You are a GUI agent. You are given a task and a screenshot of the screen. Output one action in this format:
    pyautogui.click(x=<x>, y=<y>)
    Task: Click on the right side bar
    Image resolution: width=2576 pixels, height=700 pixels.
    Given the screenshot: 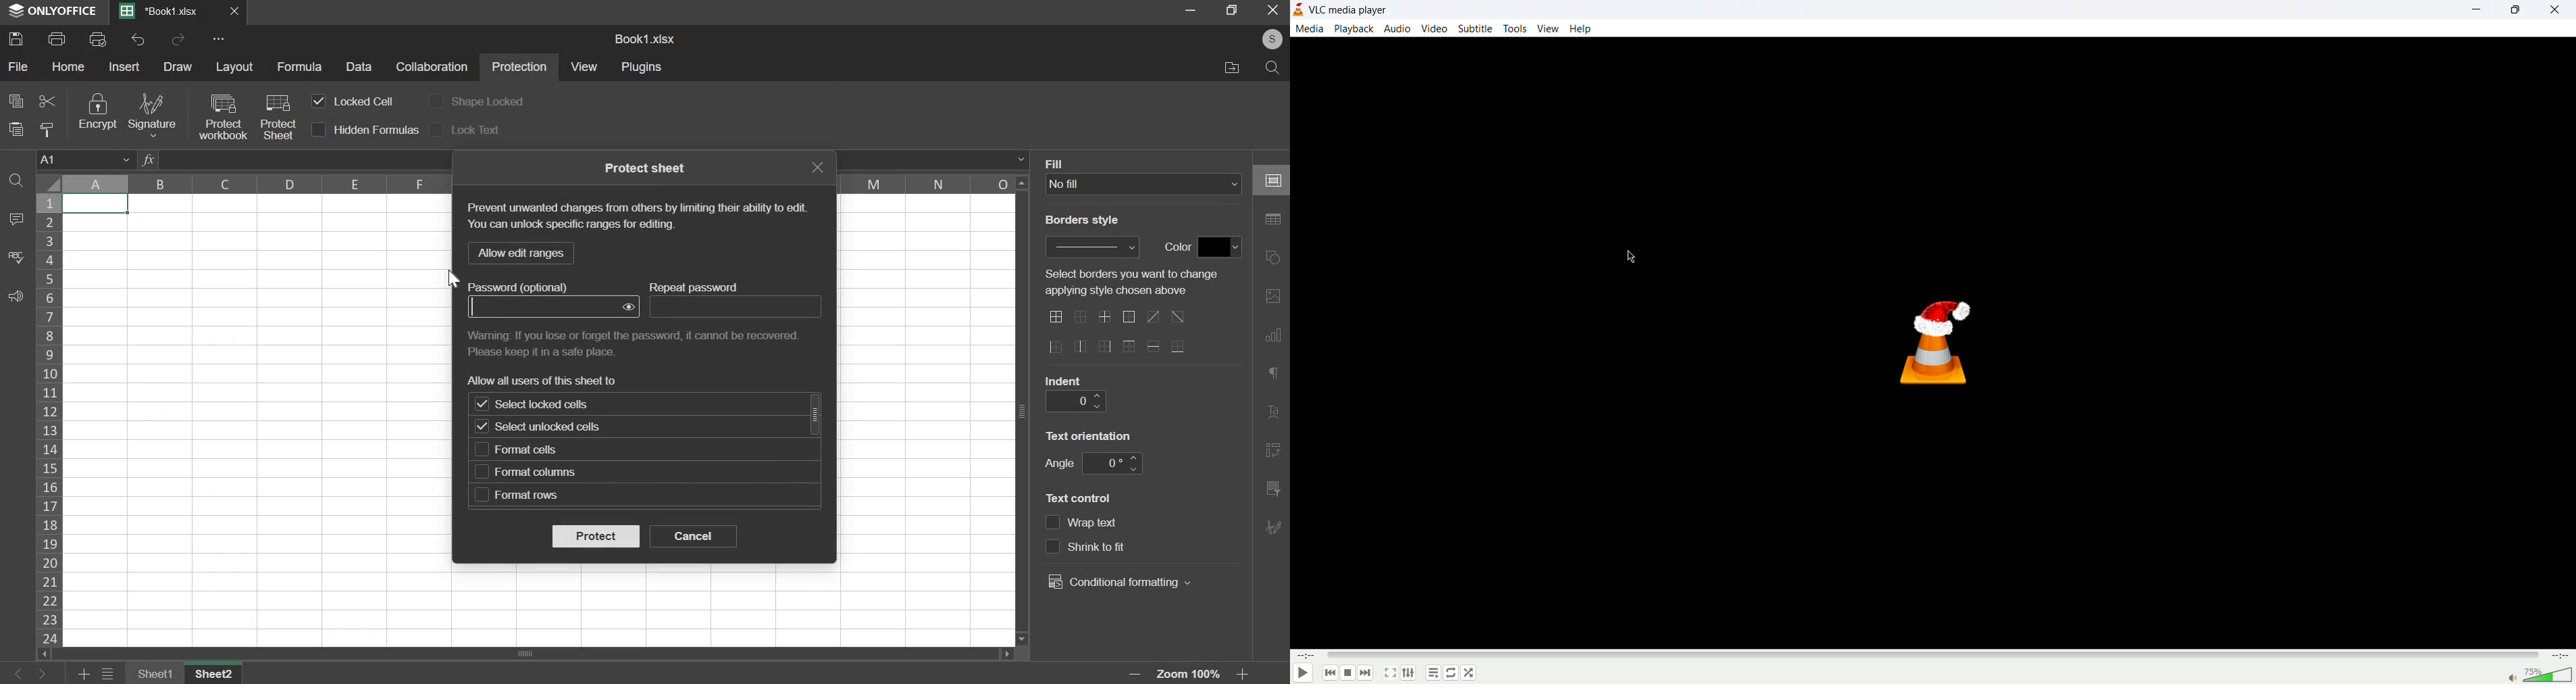 What is the action you would take?
    pyautogui.click(x=1275, y=372)
    